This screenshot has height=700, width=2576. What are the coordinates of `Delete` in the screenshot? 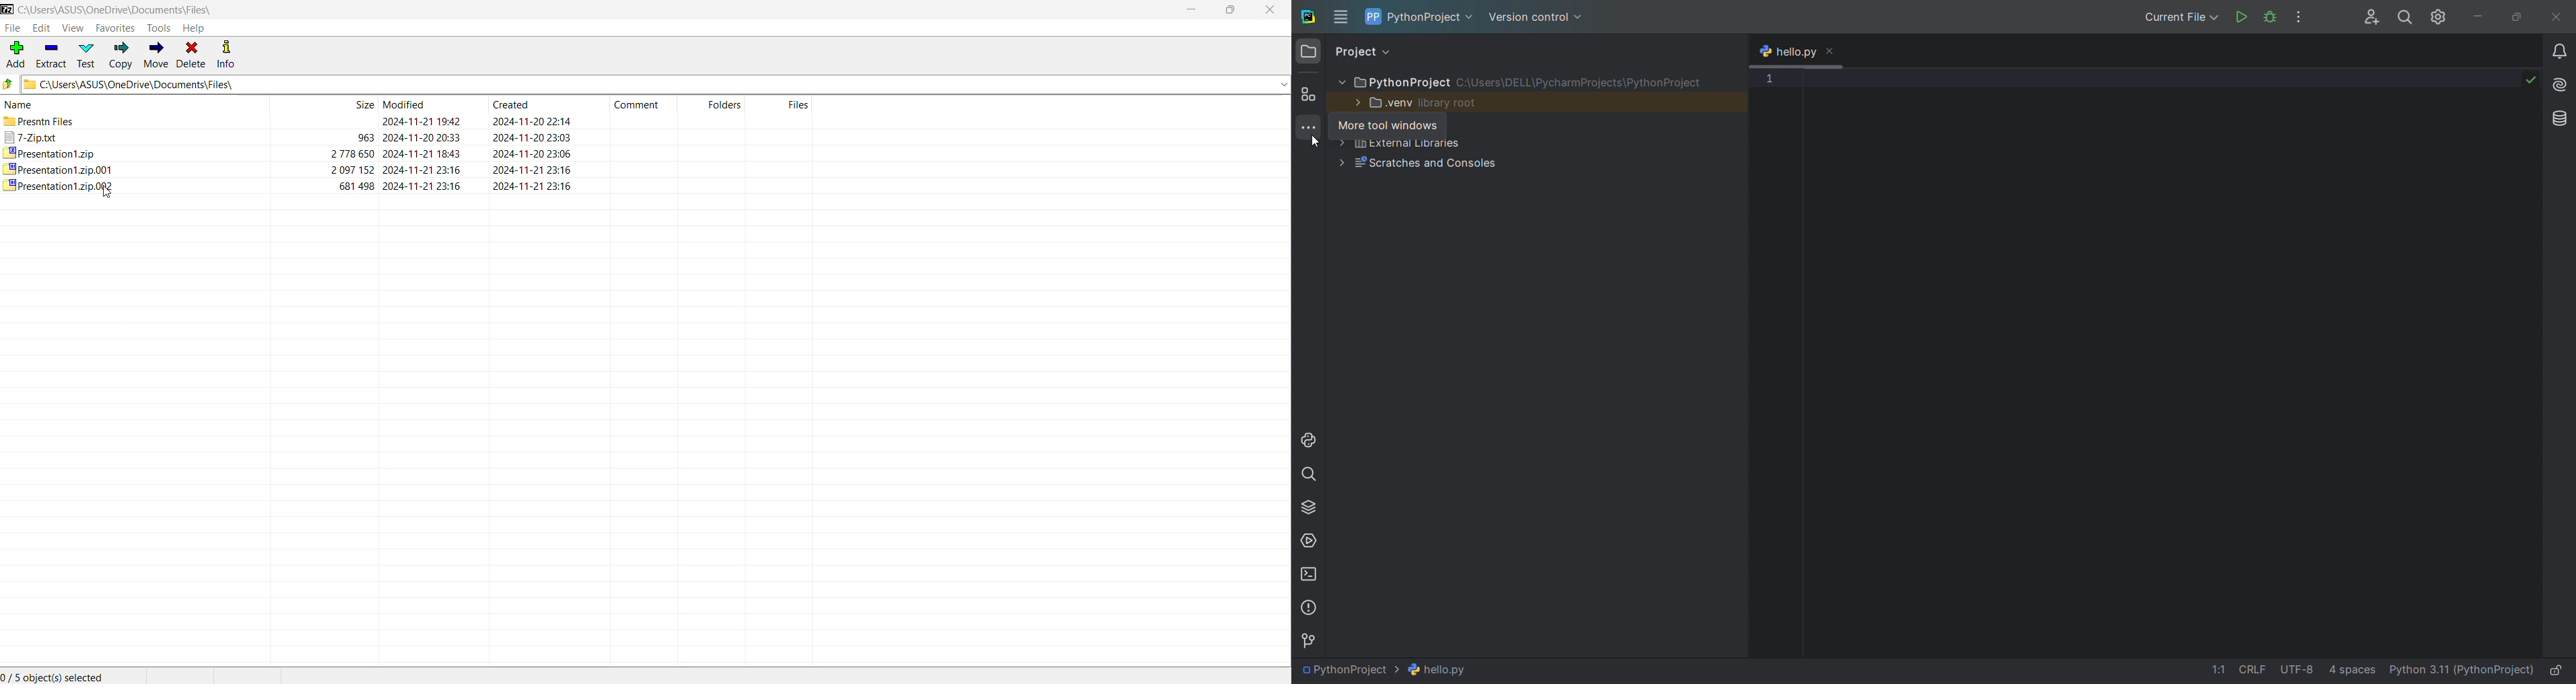 It's located at (191, 55).